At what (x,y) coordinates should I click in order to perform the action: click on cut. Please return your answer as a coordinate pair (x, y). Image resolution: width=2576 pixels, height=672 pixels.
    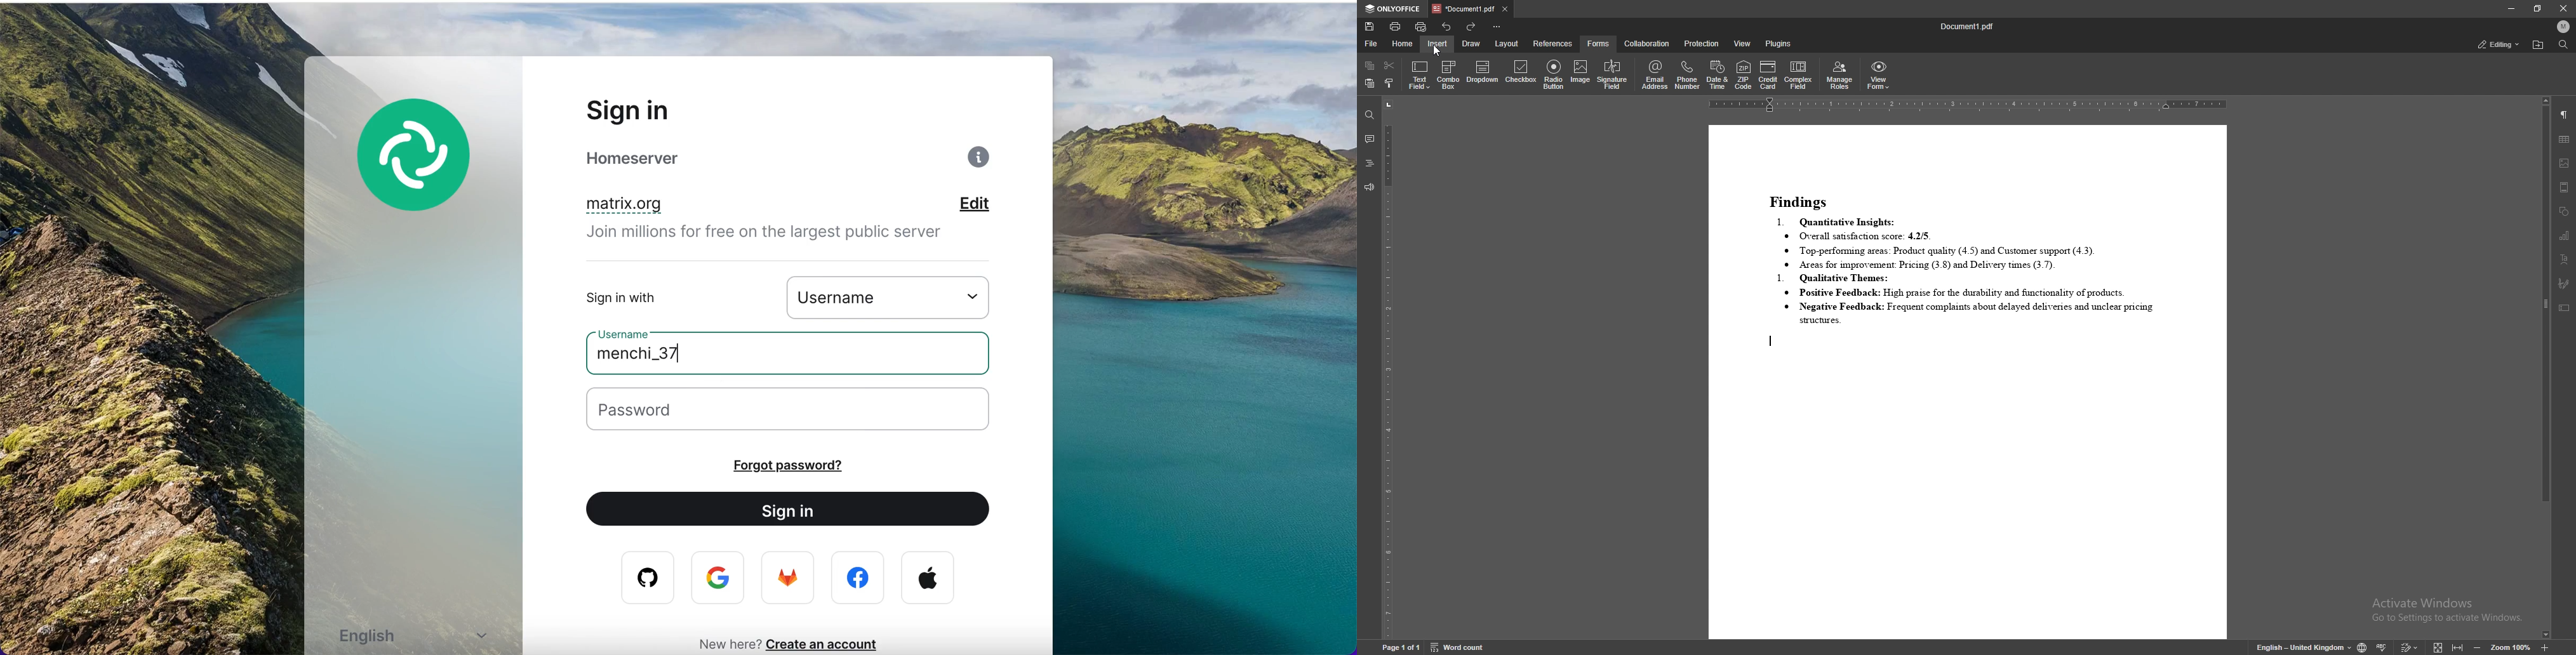
    Looking at the image, I should click on (1390, 64).